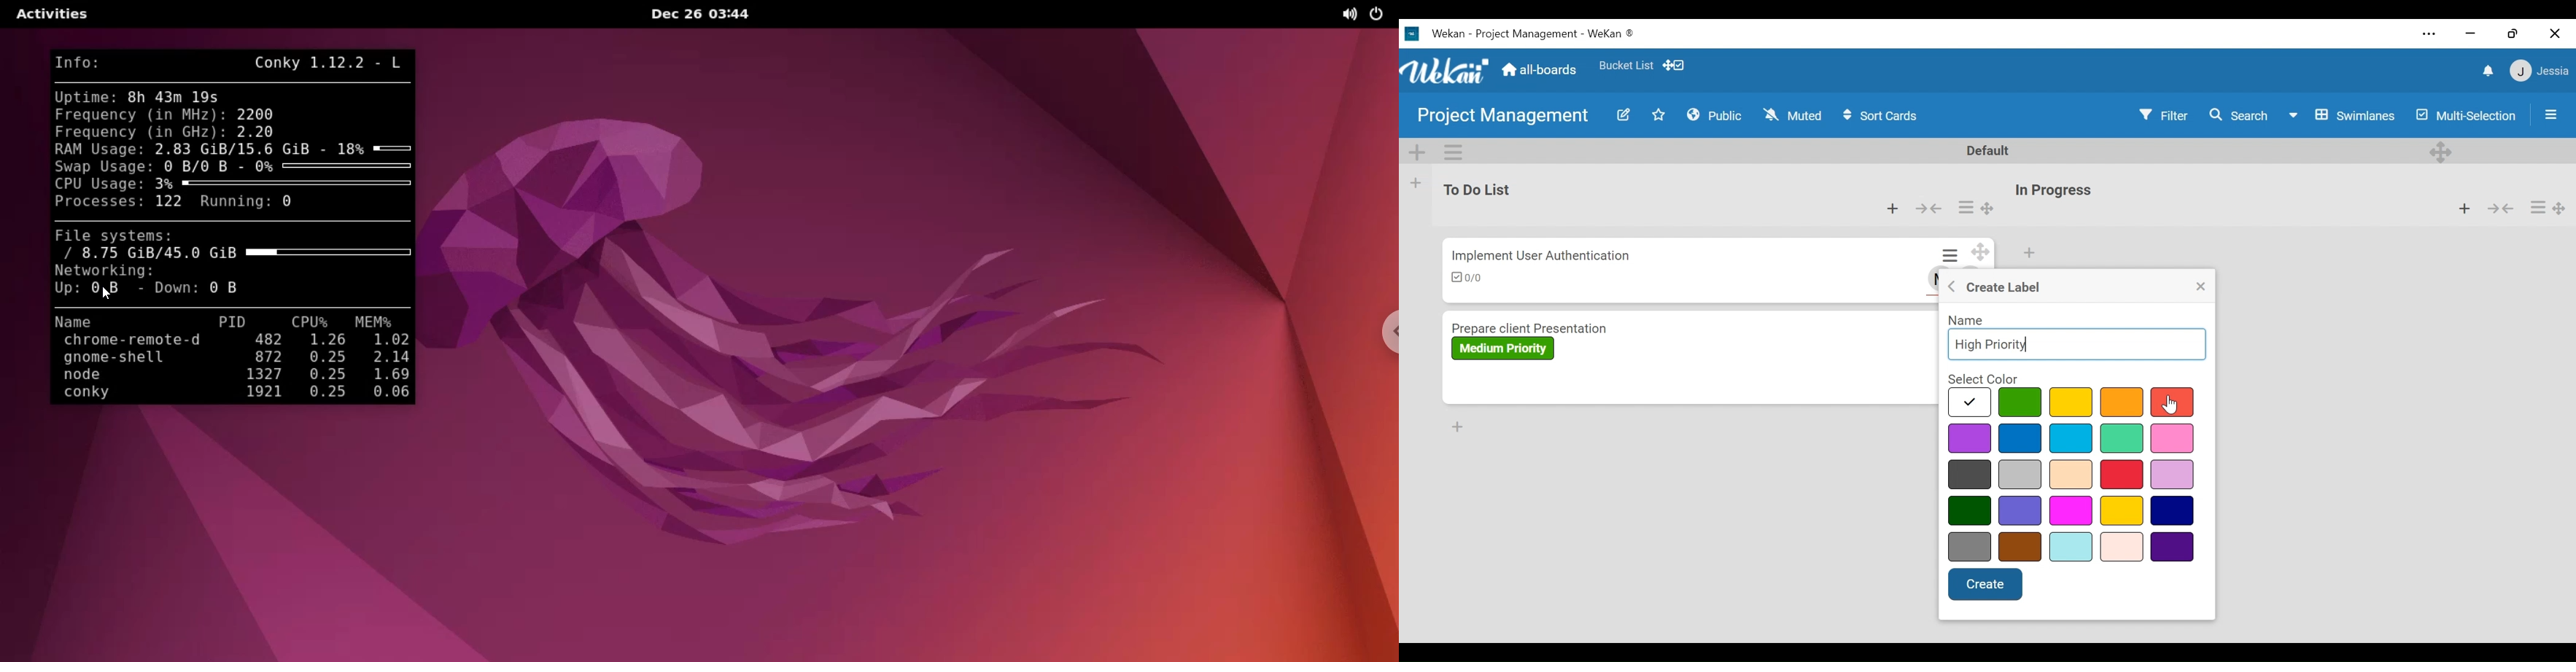 The height and width of the screenshot is (672, 2576). What do you see at coordinates (1659, 114) in the screenshot?
I see `Favorites` at bounding box center [1659, 114].